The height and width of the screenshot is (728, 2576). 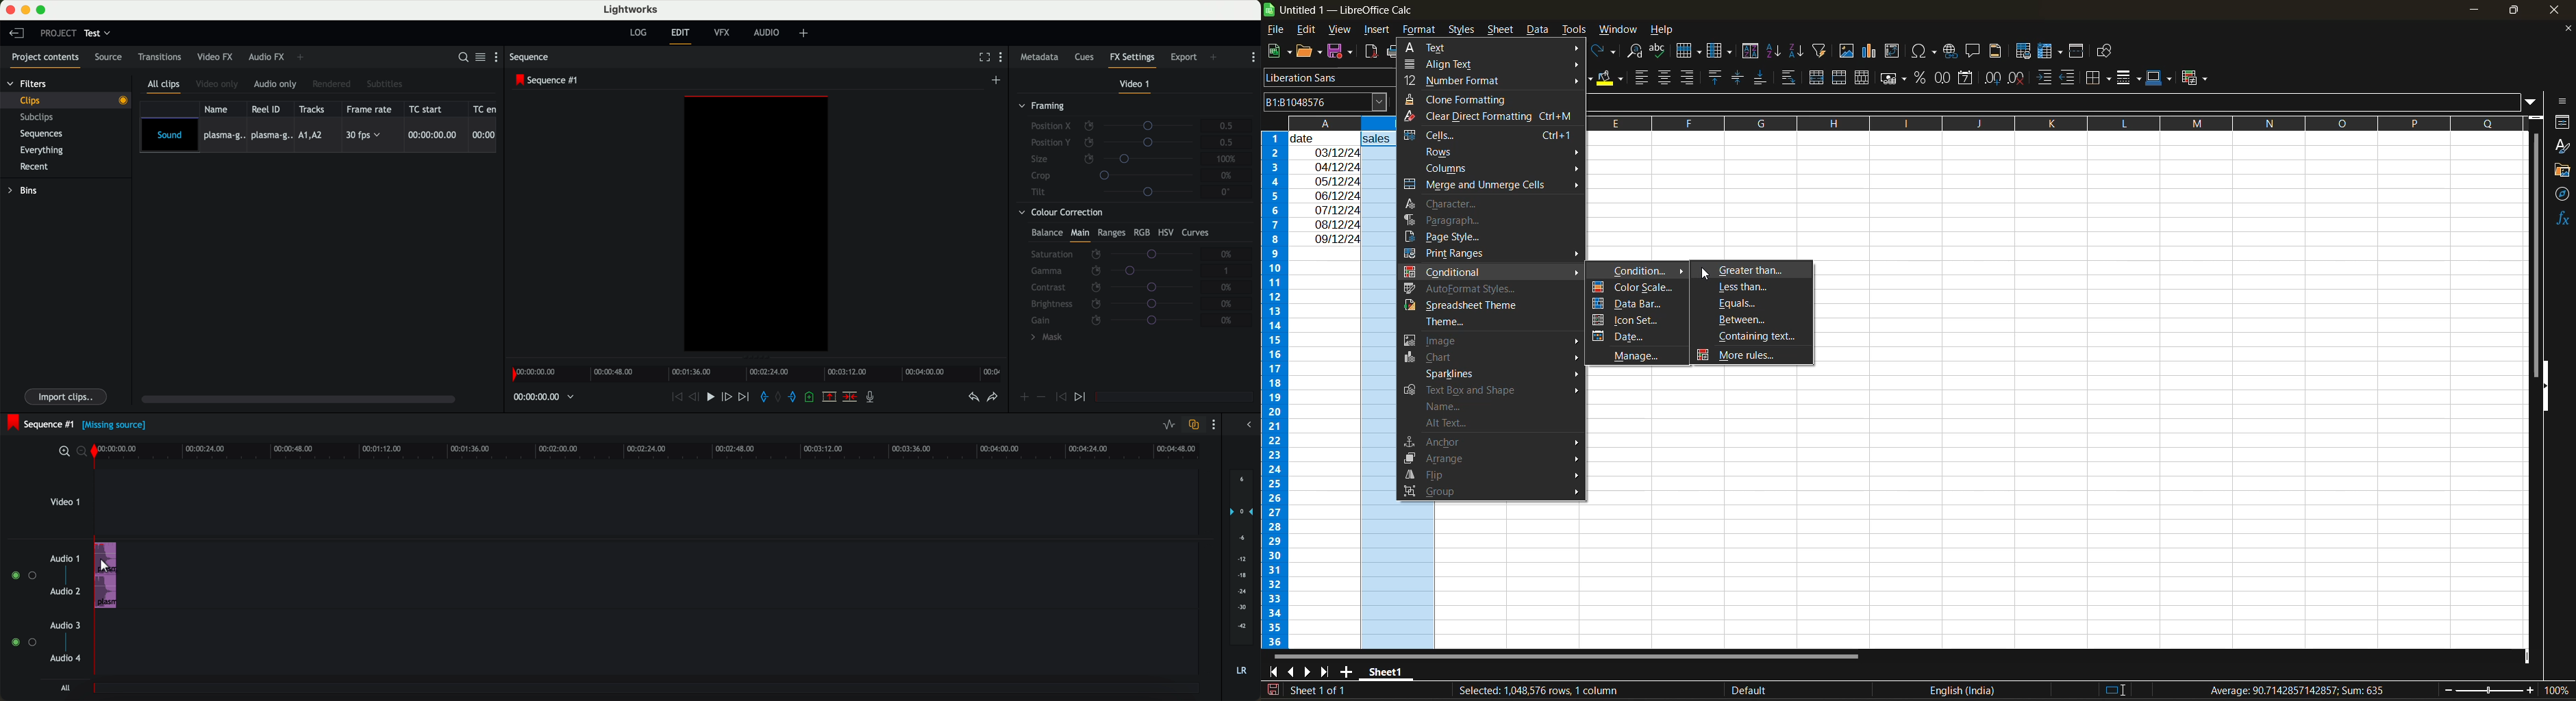 I want to click on sheet number, so click(x=1321, y=689).